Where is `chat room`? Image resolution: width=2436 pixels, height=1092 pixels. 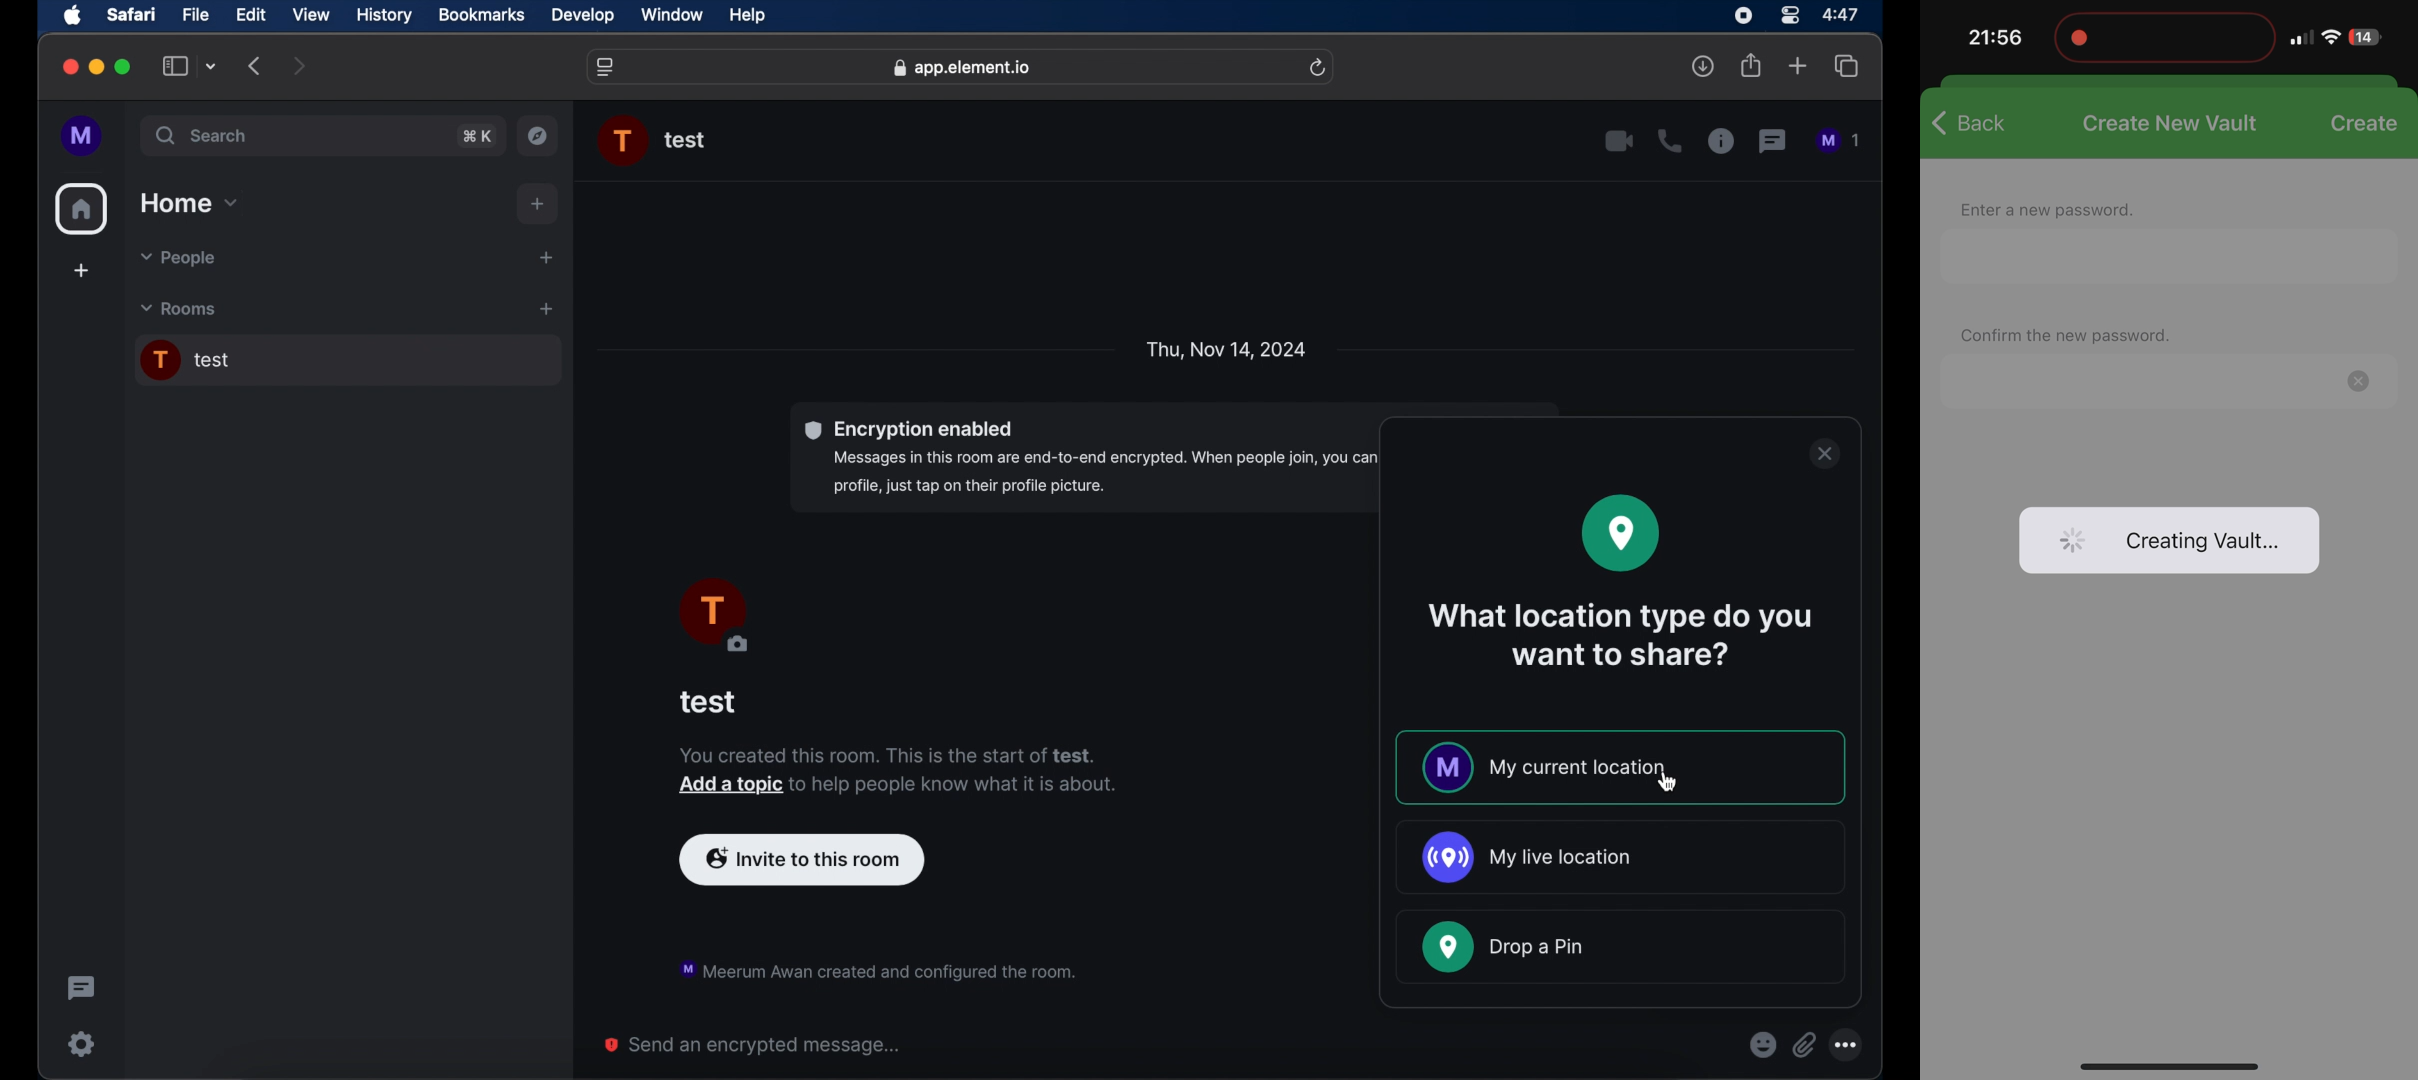 chat room is located at coordinates (347, 361).